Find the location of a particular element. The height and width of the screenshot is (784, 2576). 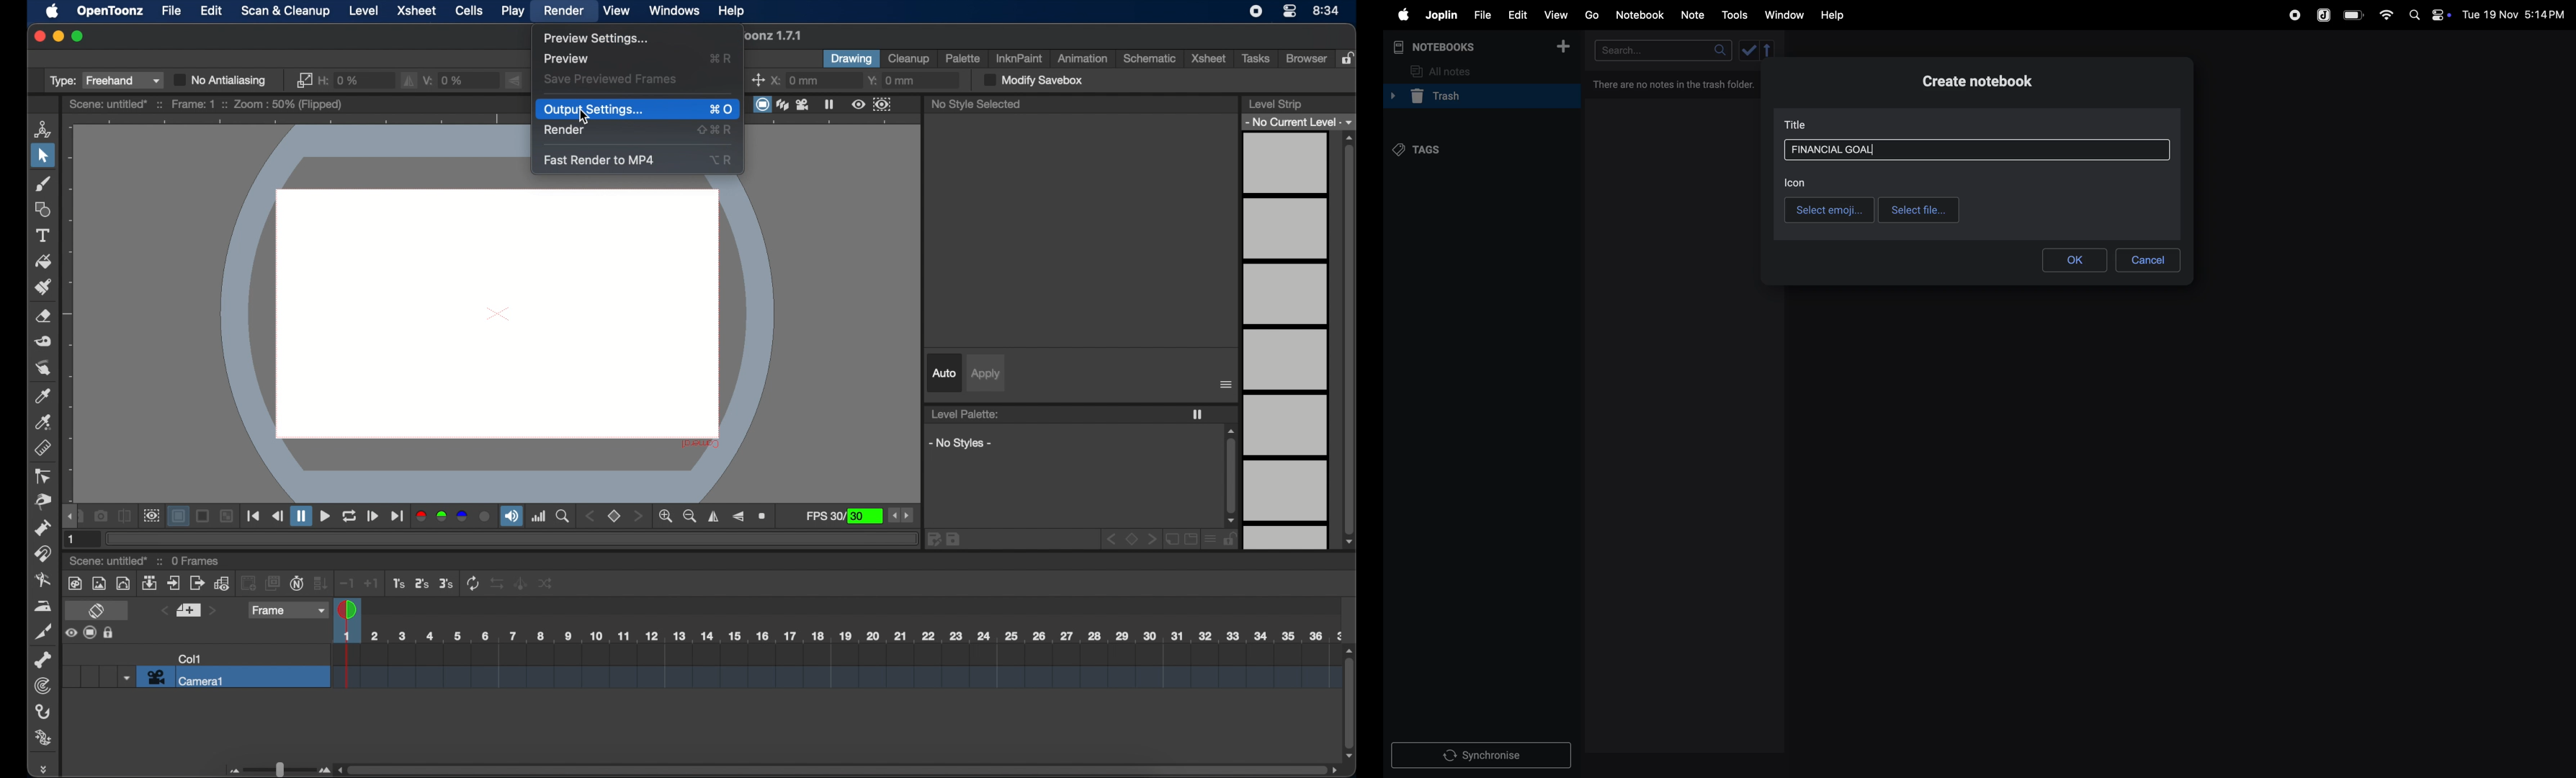

 is located at coordinates (346, 582).